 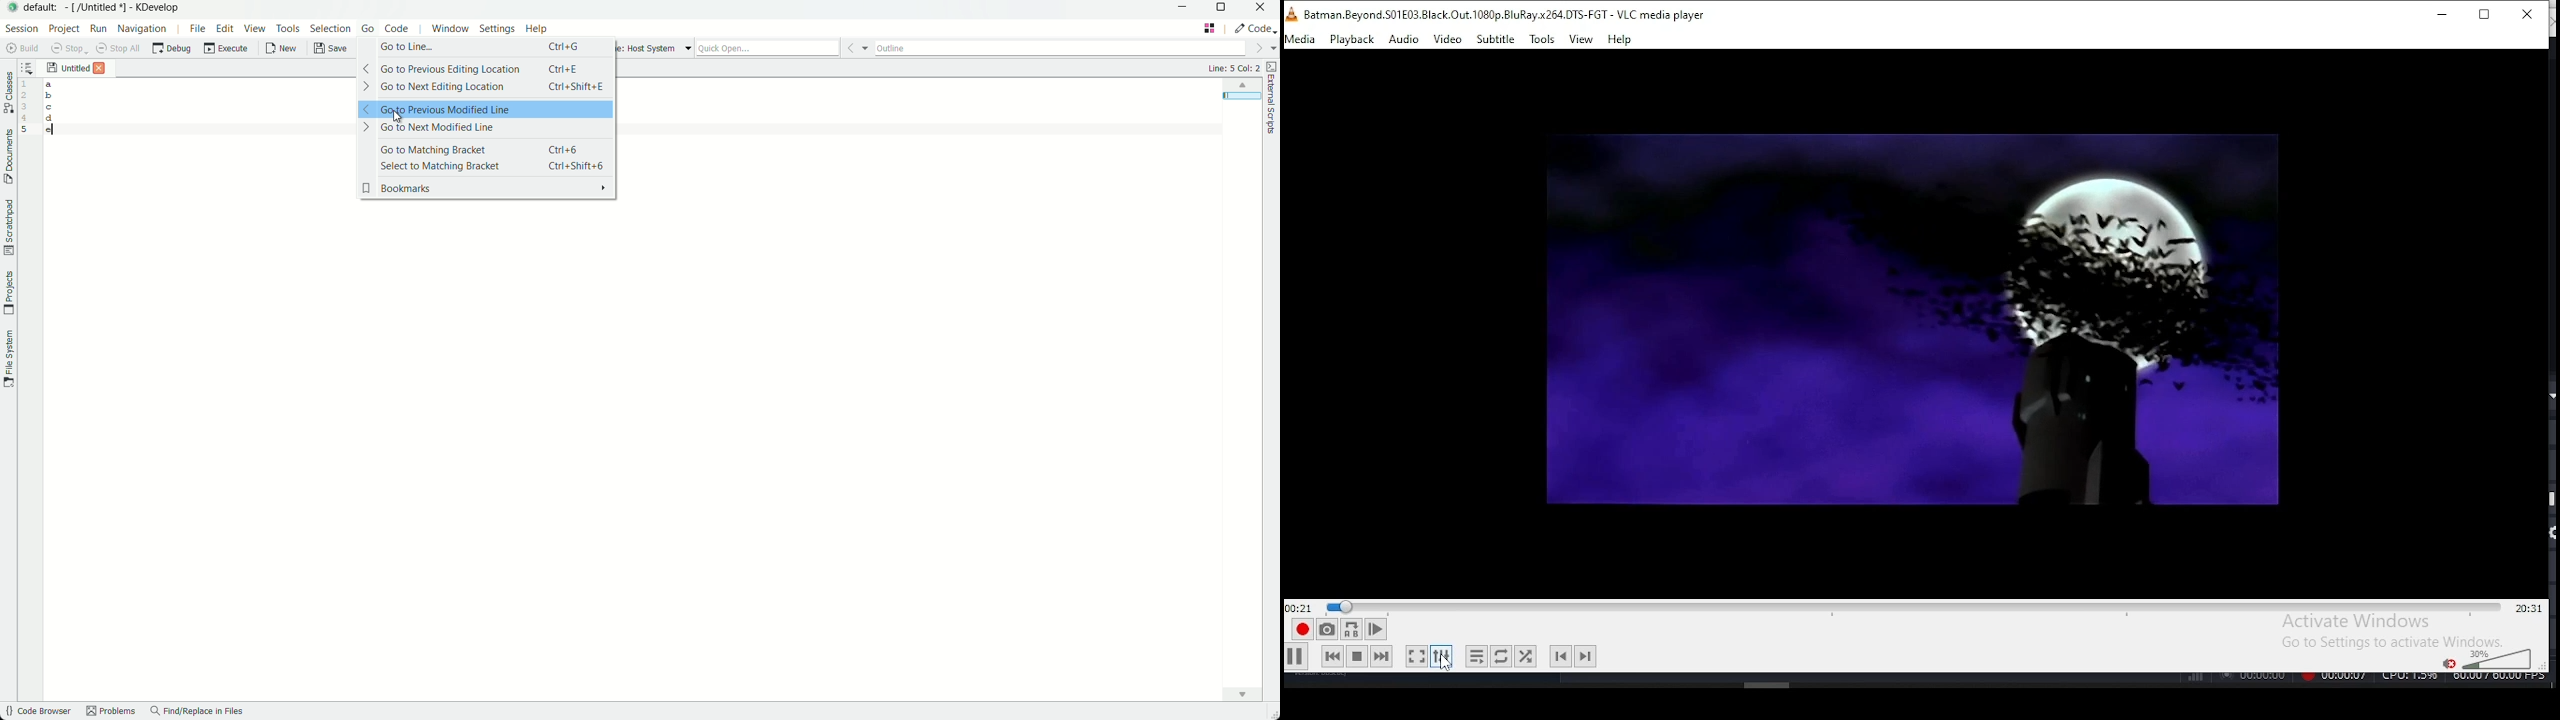 What do you see at coordinates (1405, 40) in the screenshot?
I see `audio` at bounding box center [1405, 40].